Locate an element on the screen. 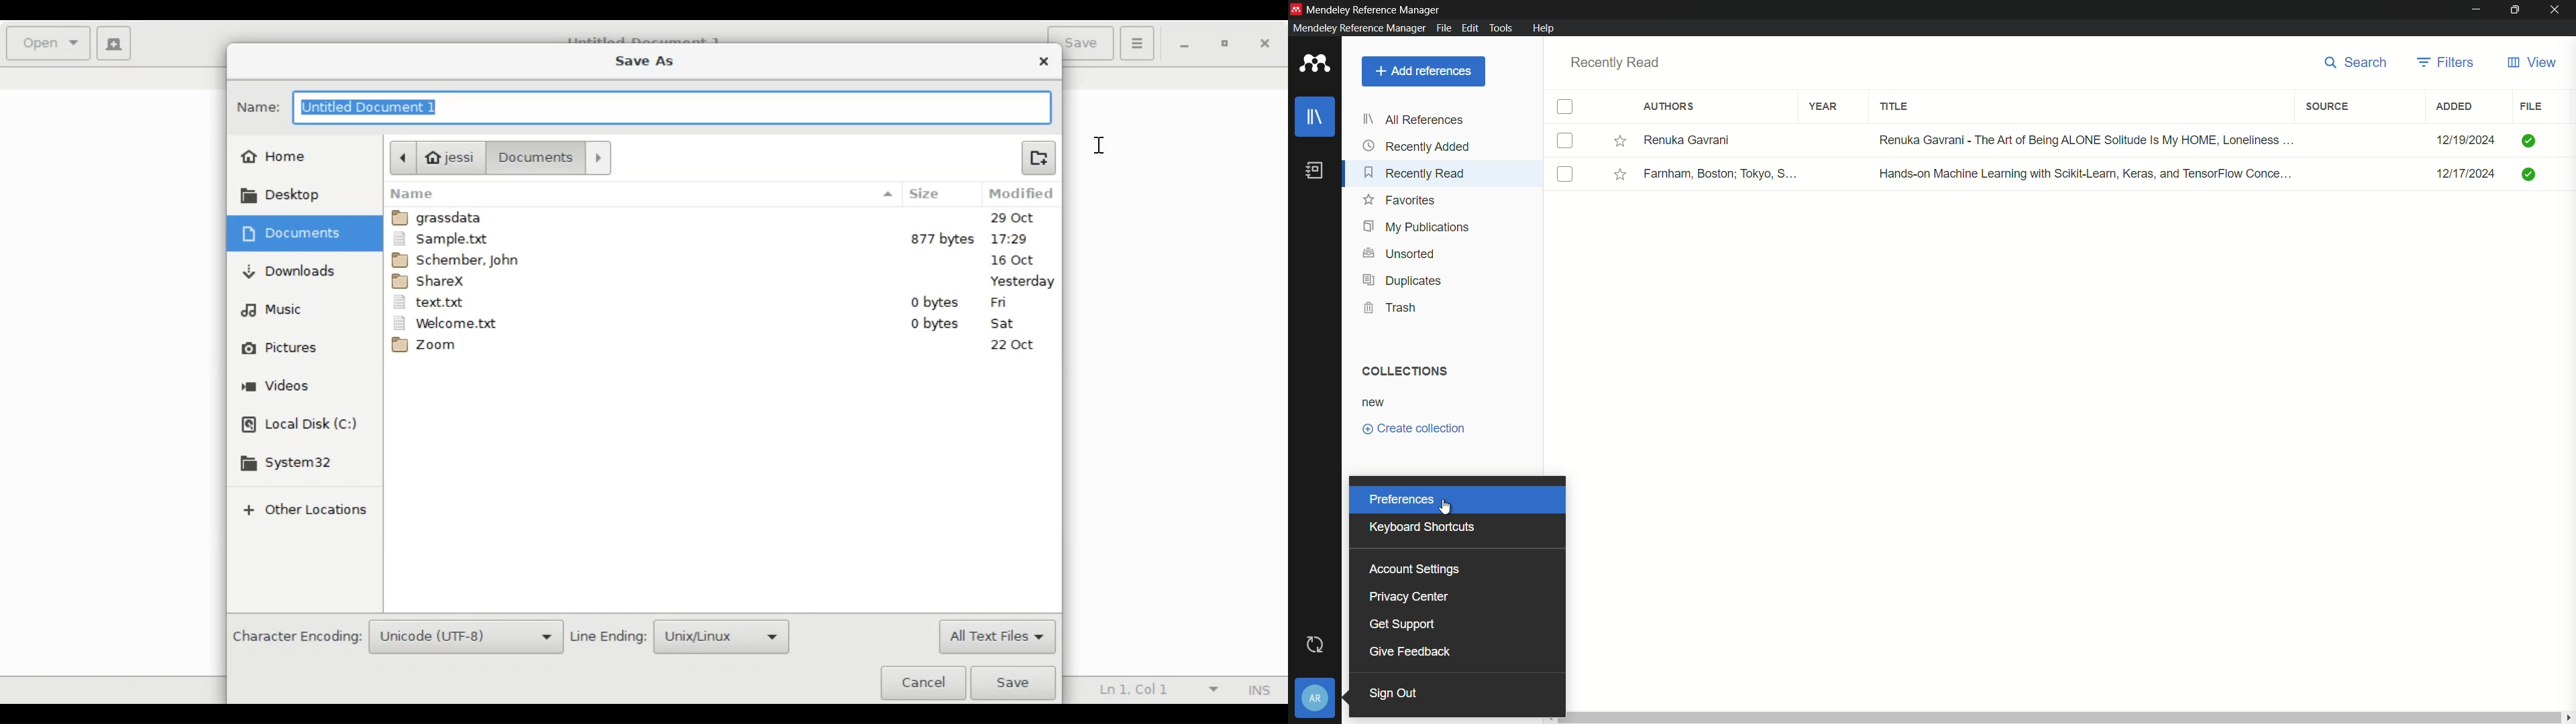  Toggle favorites is located at coordinates (1619, 140).